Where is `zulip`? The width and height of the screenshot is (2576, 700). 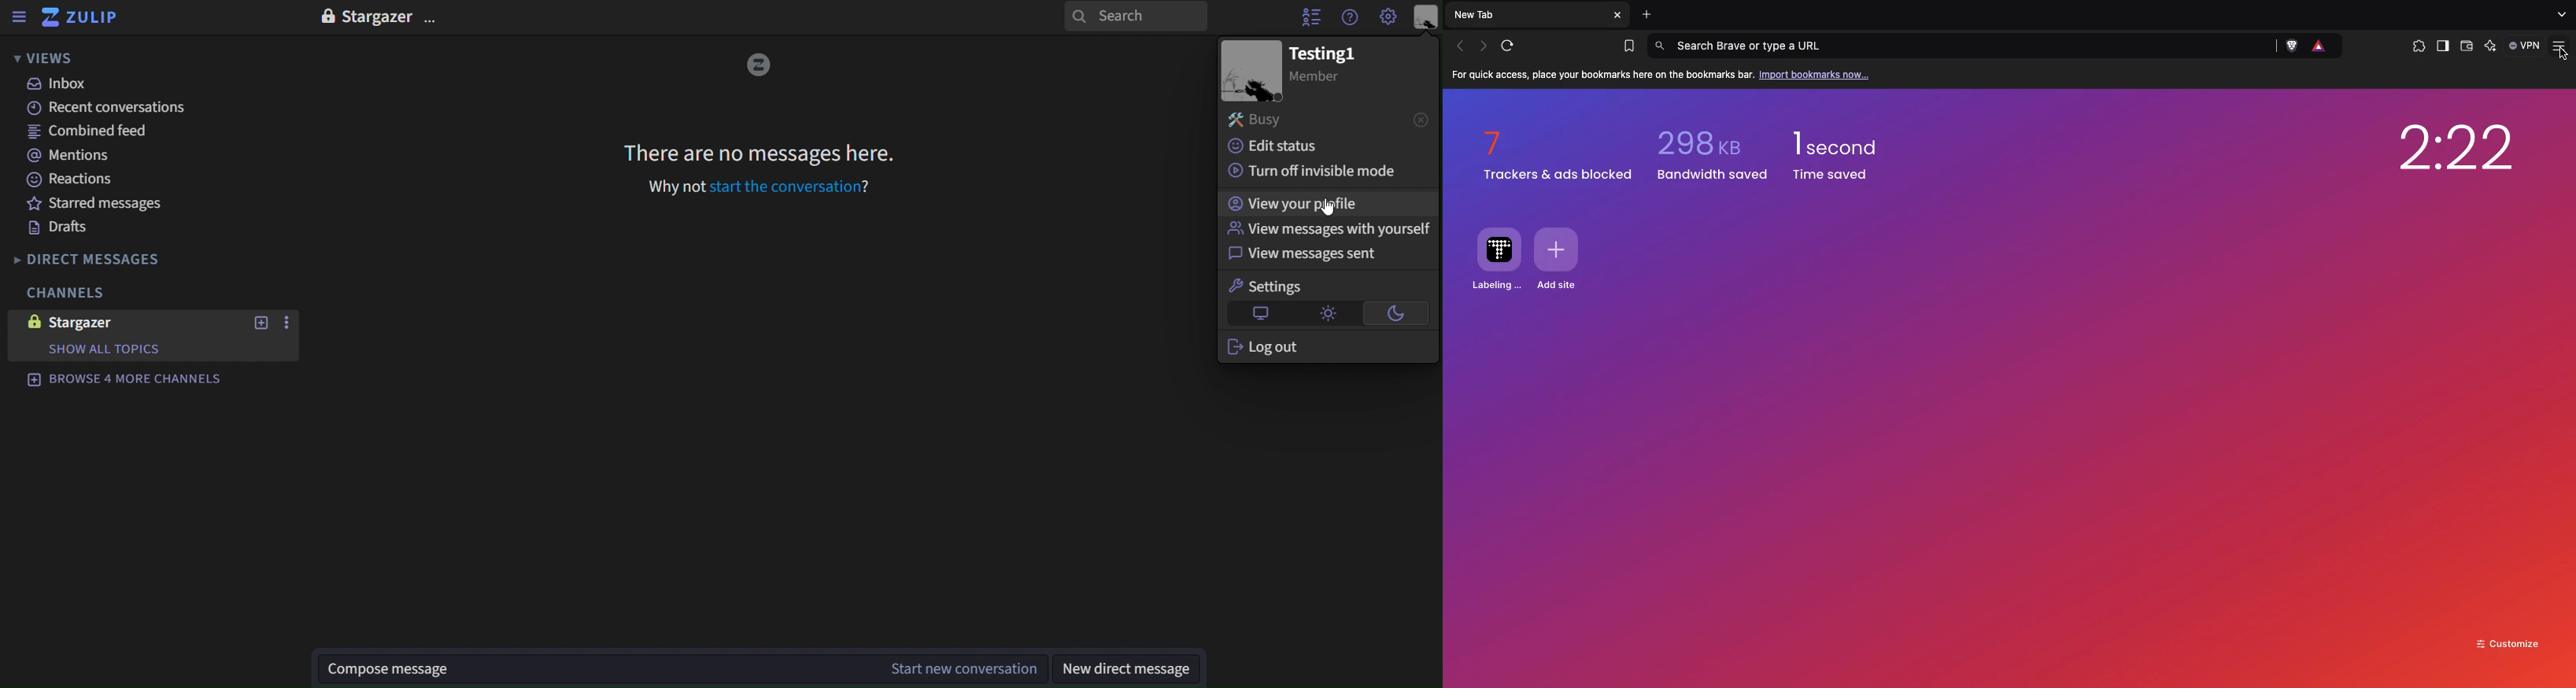
zulip is located at coordinates (88, 19).